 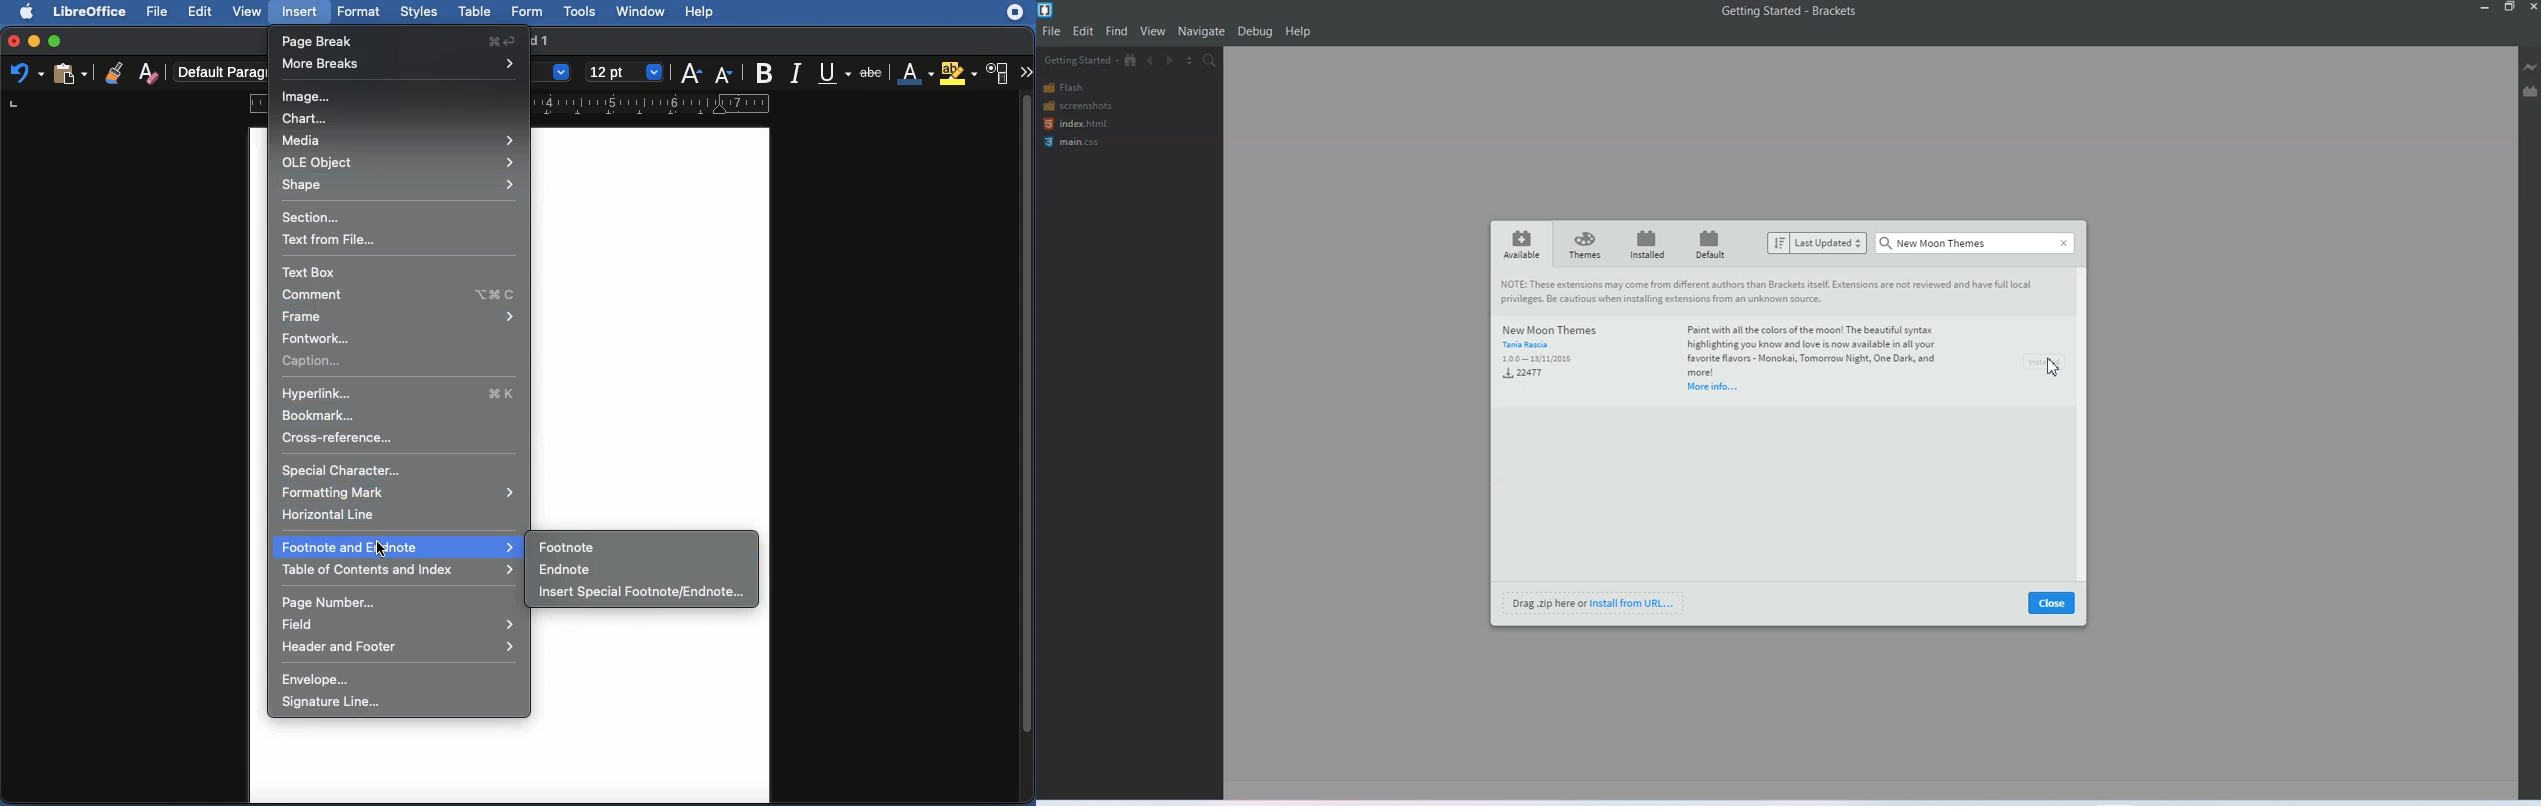 What do you see at coordinates (1075, 89) in the screenshot?
I see `Flash` at bounding box center [1075, 89].